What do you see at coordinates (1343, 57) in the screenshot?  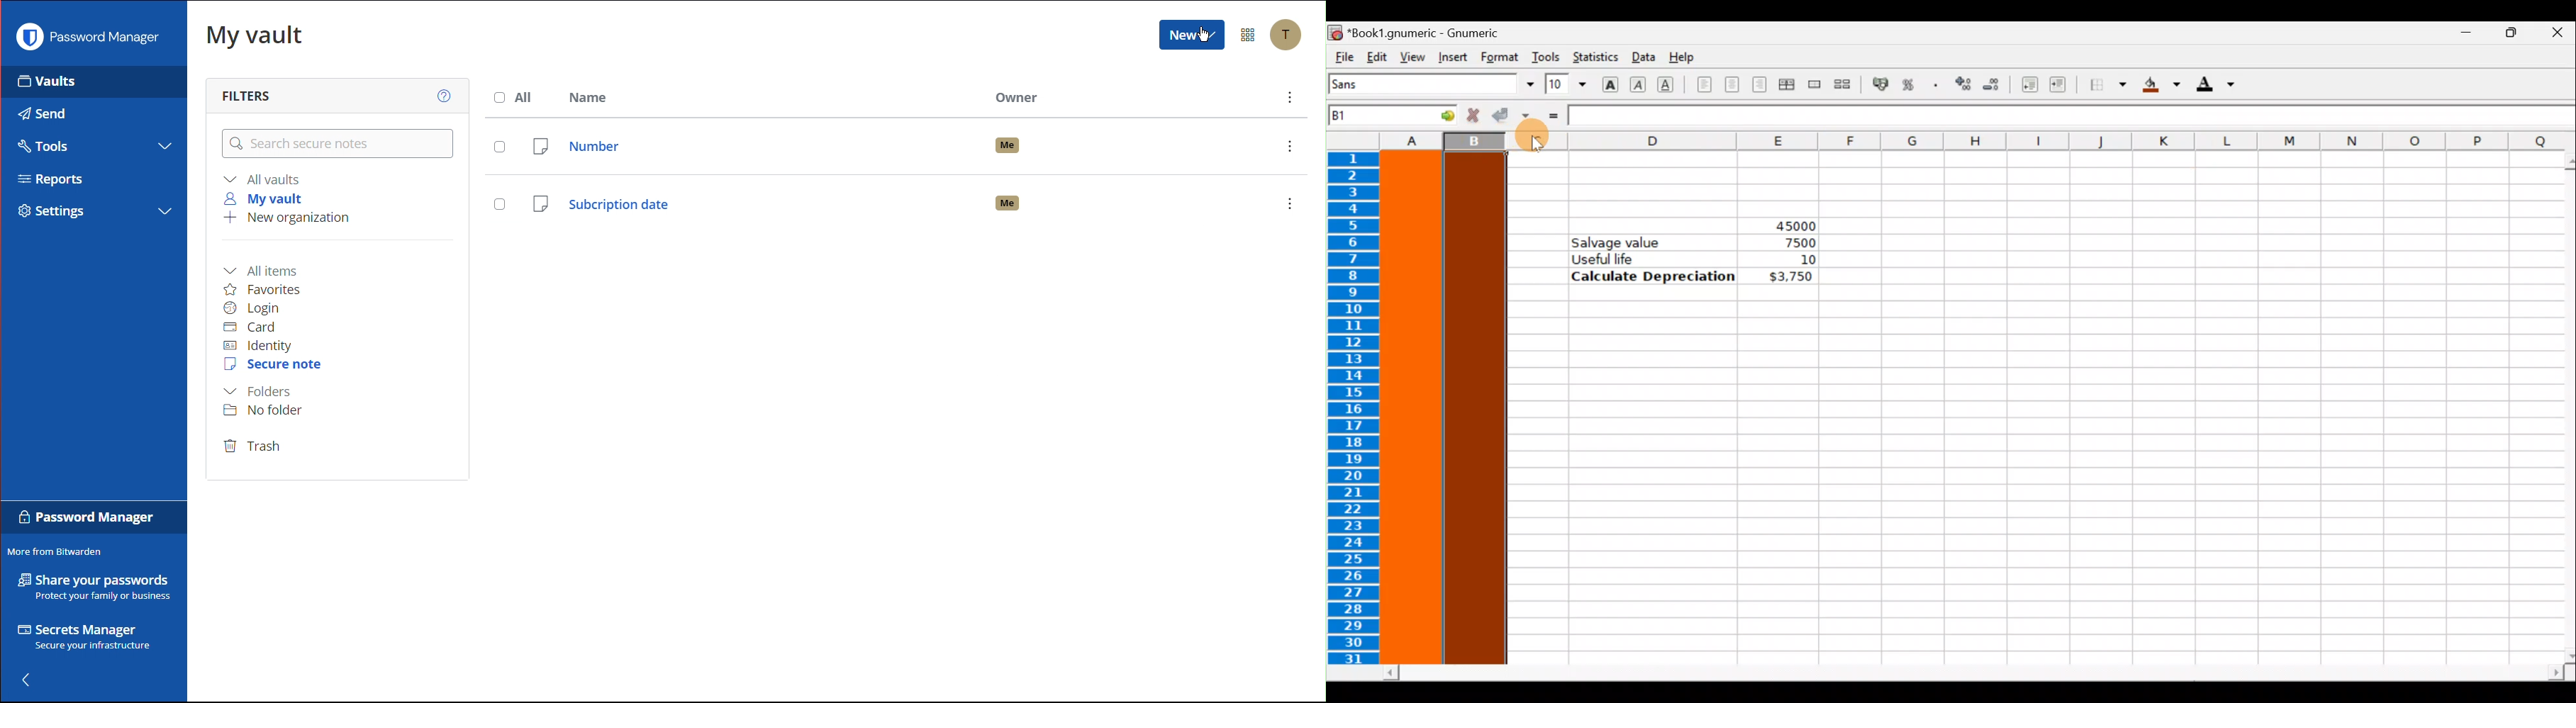 I see `File` at bounding box center [1343, 57].